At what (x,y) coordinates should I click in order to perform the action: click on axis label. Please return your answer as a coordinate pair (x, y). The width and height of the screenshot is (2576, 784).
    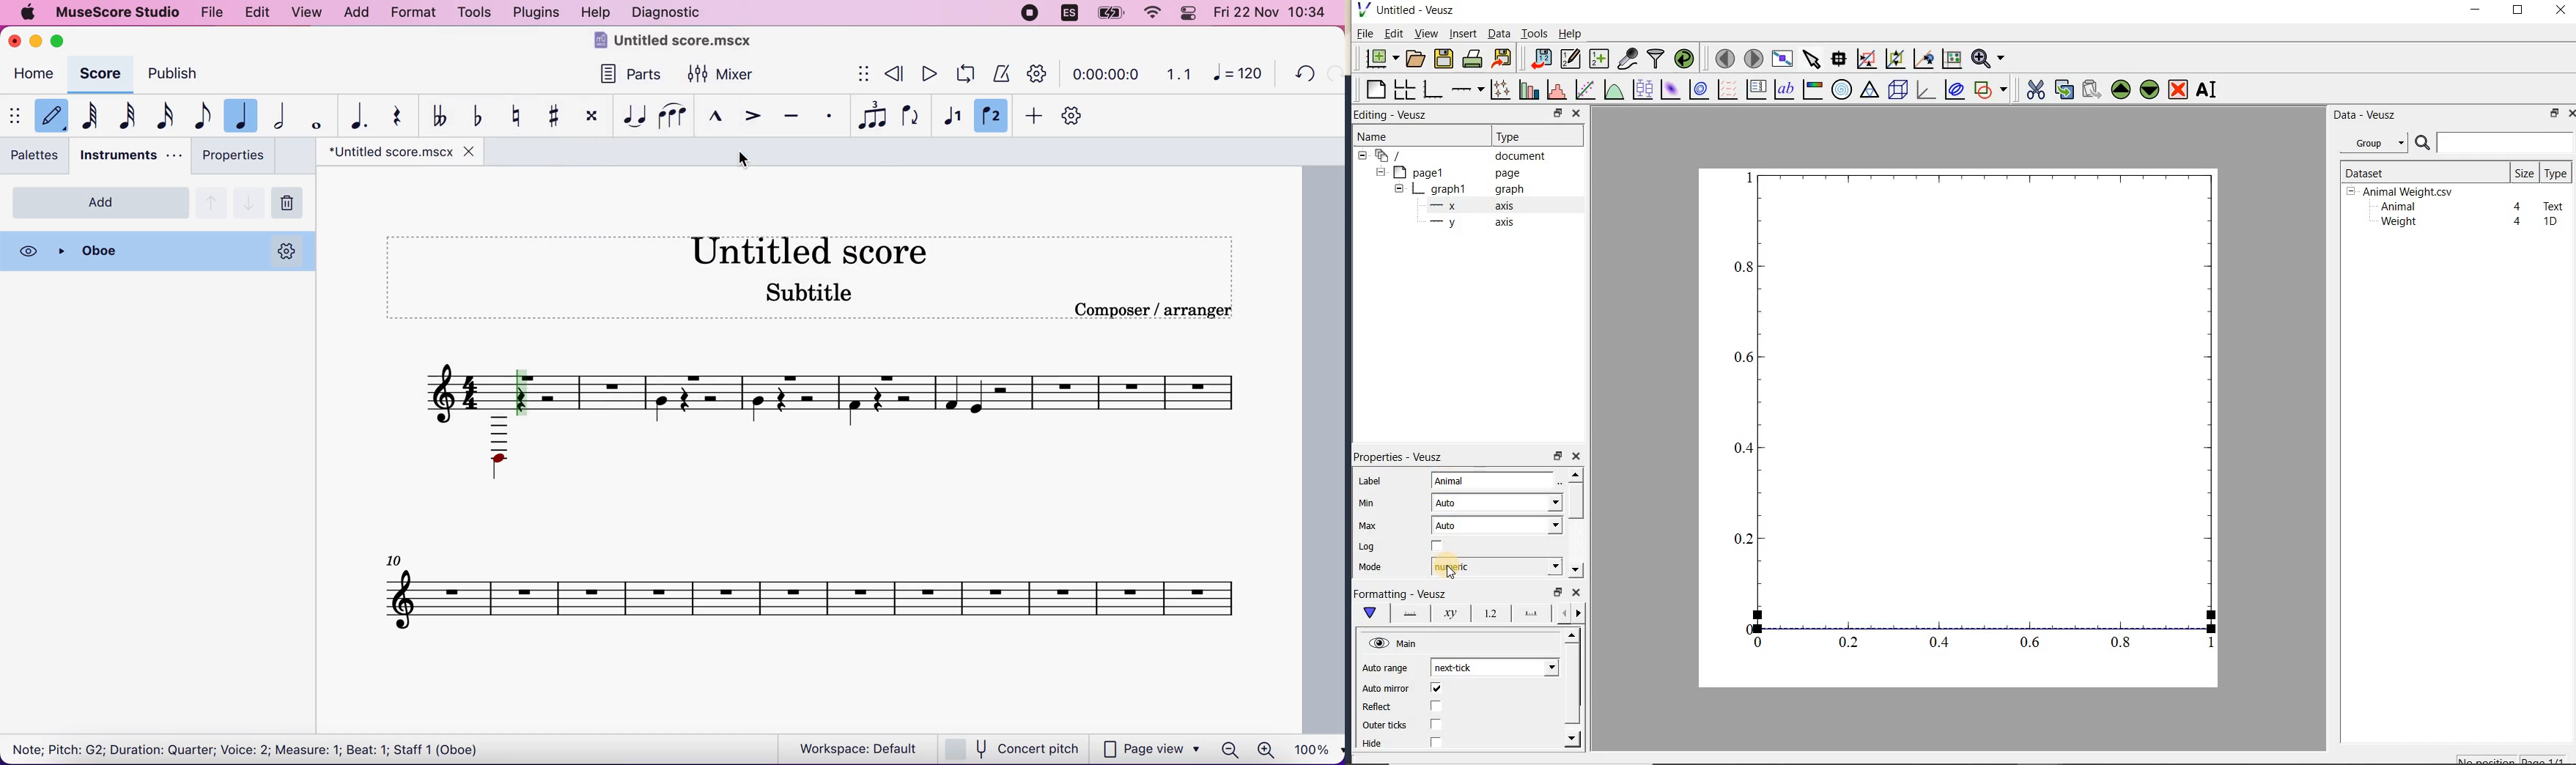
    Looking at the image, I should click on (1447, 613).